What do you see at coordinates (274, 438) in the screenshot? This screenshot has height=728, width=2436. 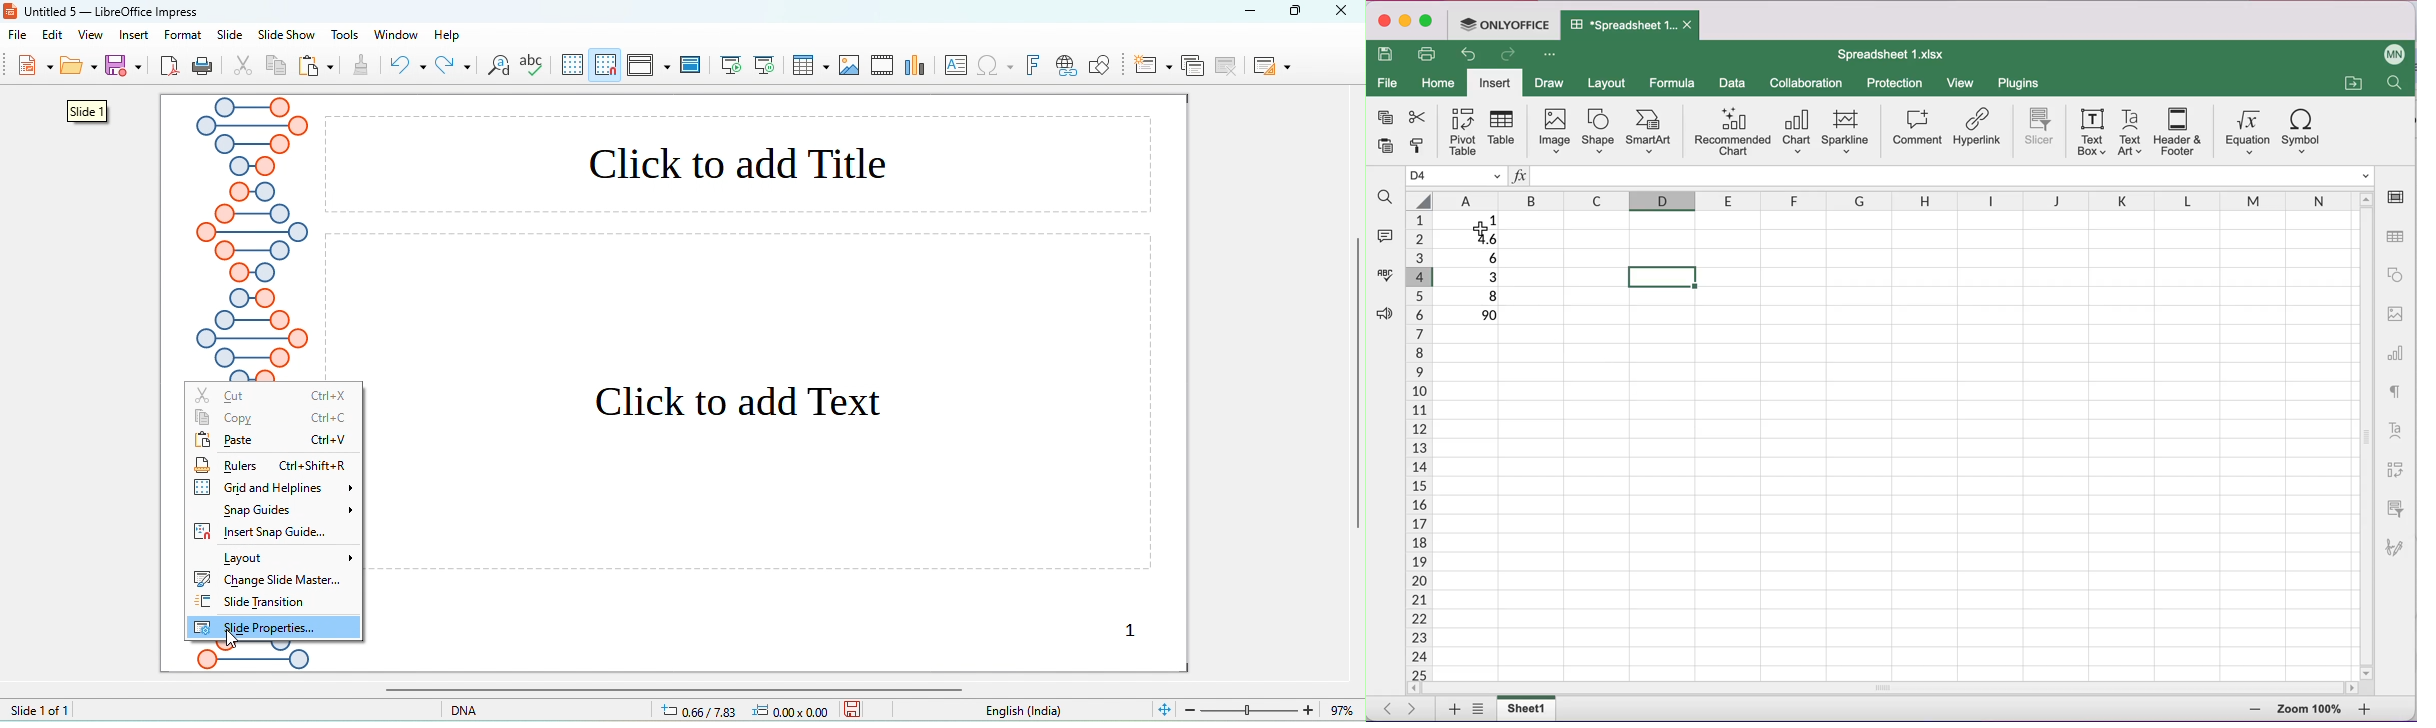 I see `paste` at bounding box center [274, 438].